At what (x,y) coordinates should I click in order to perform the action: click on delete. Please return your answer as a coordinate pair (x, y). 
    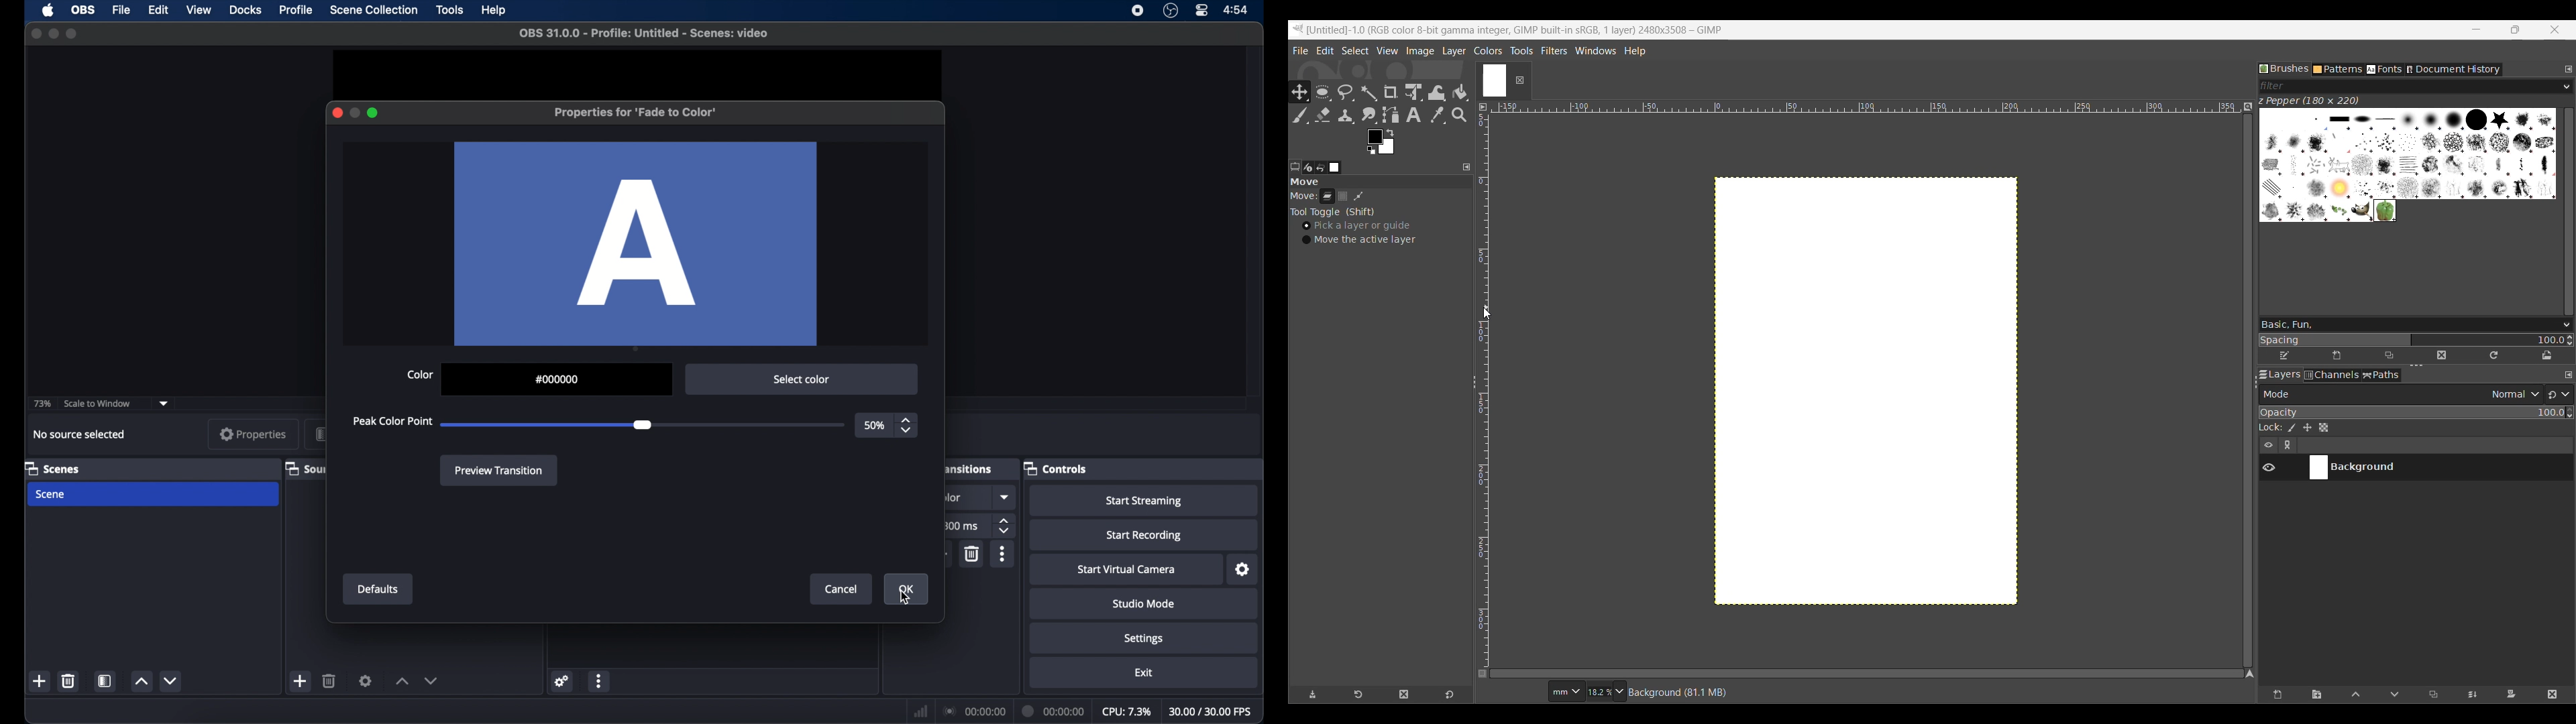
    Looking at the image, I should click on (68, 681).